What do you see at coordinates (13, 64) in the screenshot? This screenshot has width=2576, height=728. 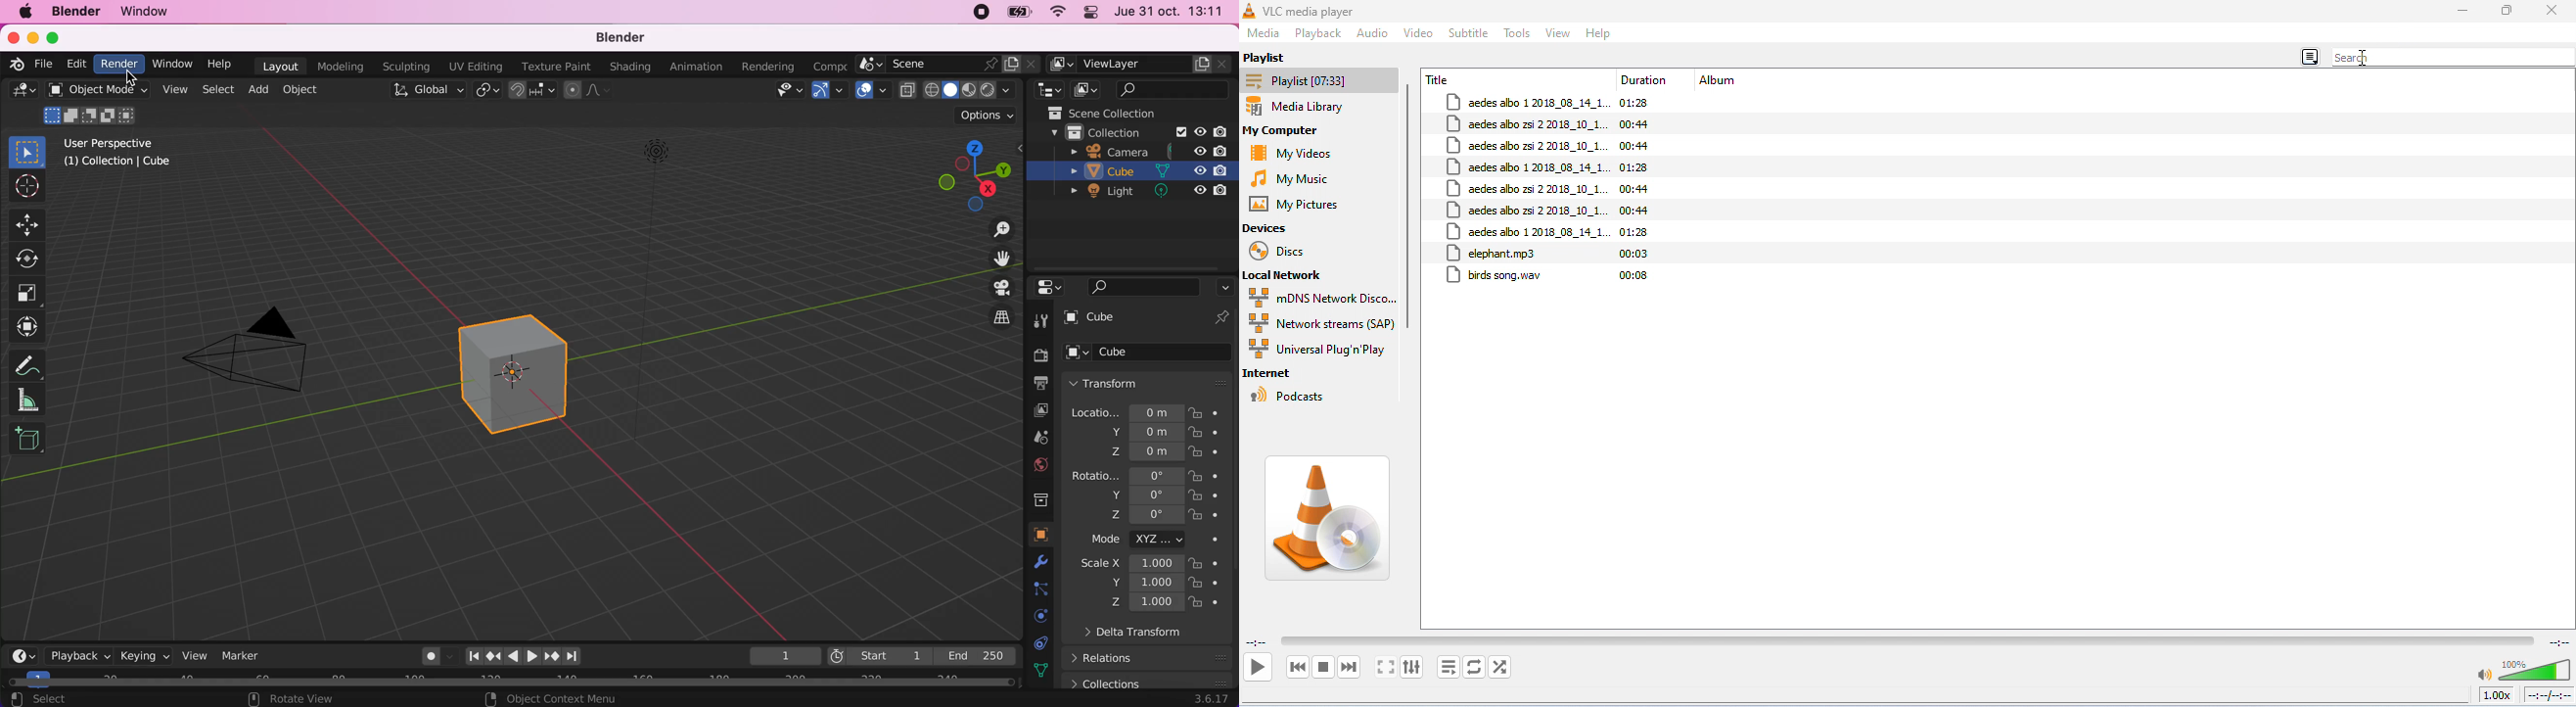 I see `blender` at bounding box center [13, 64].